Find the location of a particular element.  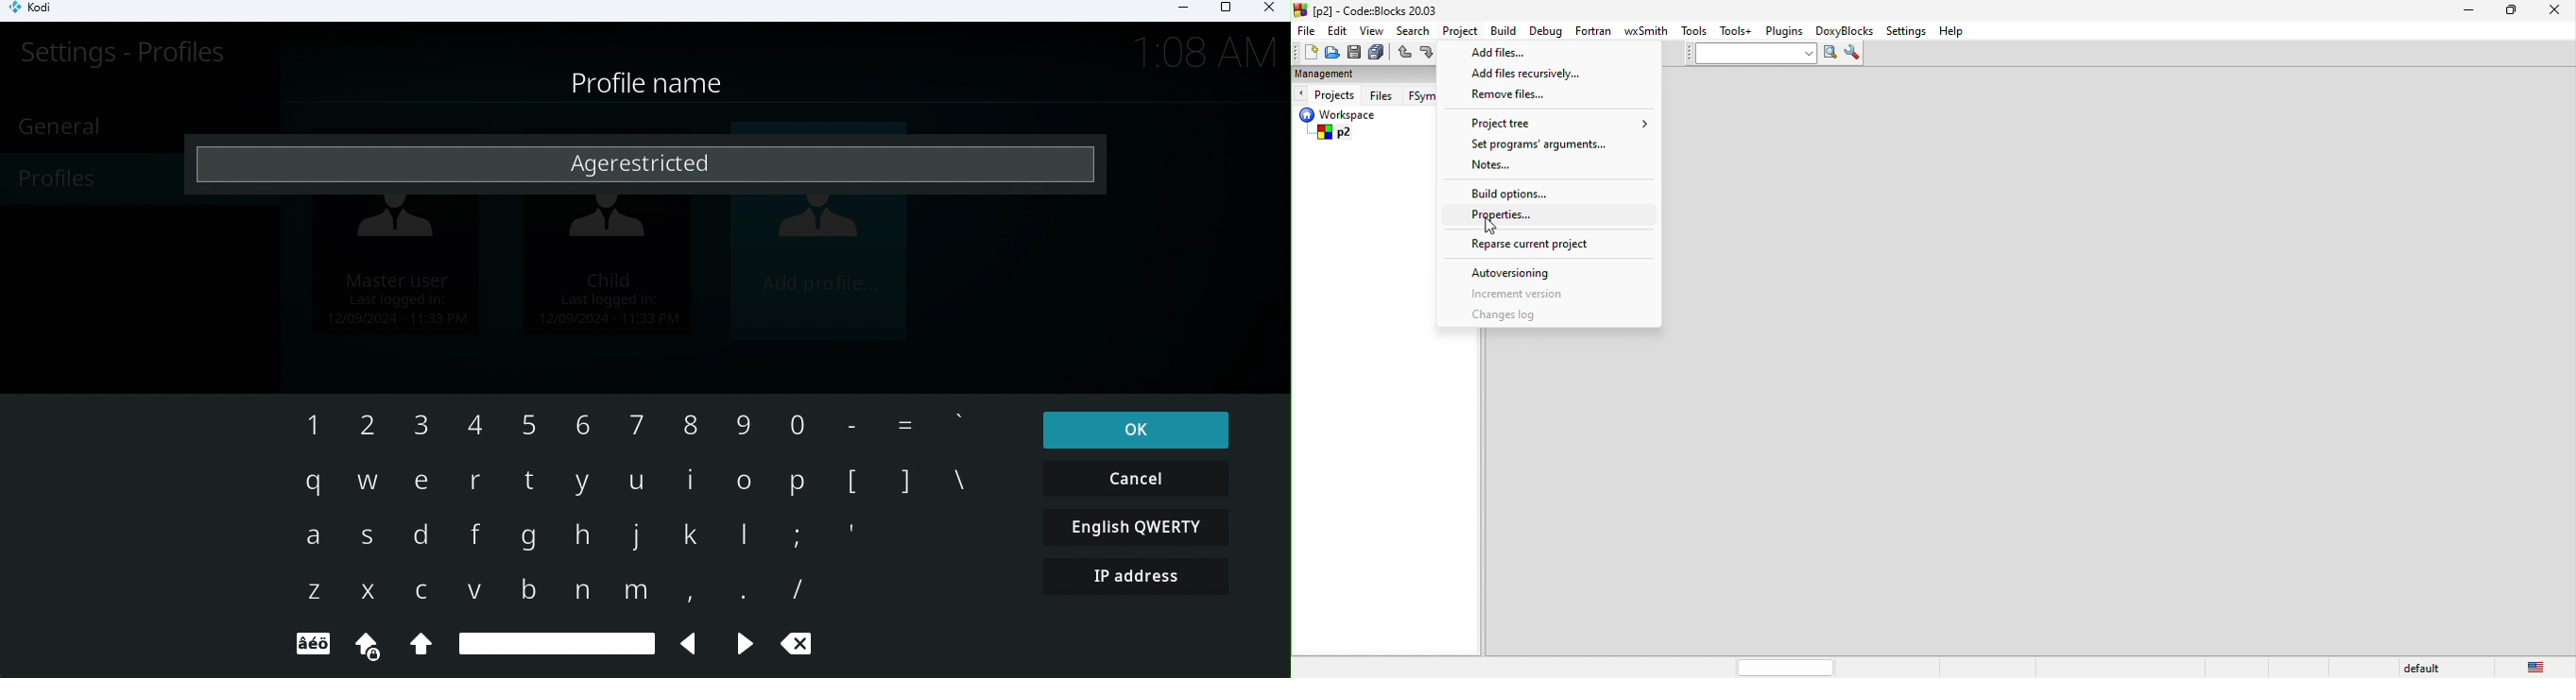

close is located at coordinates (2558, 13).